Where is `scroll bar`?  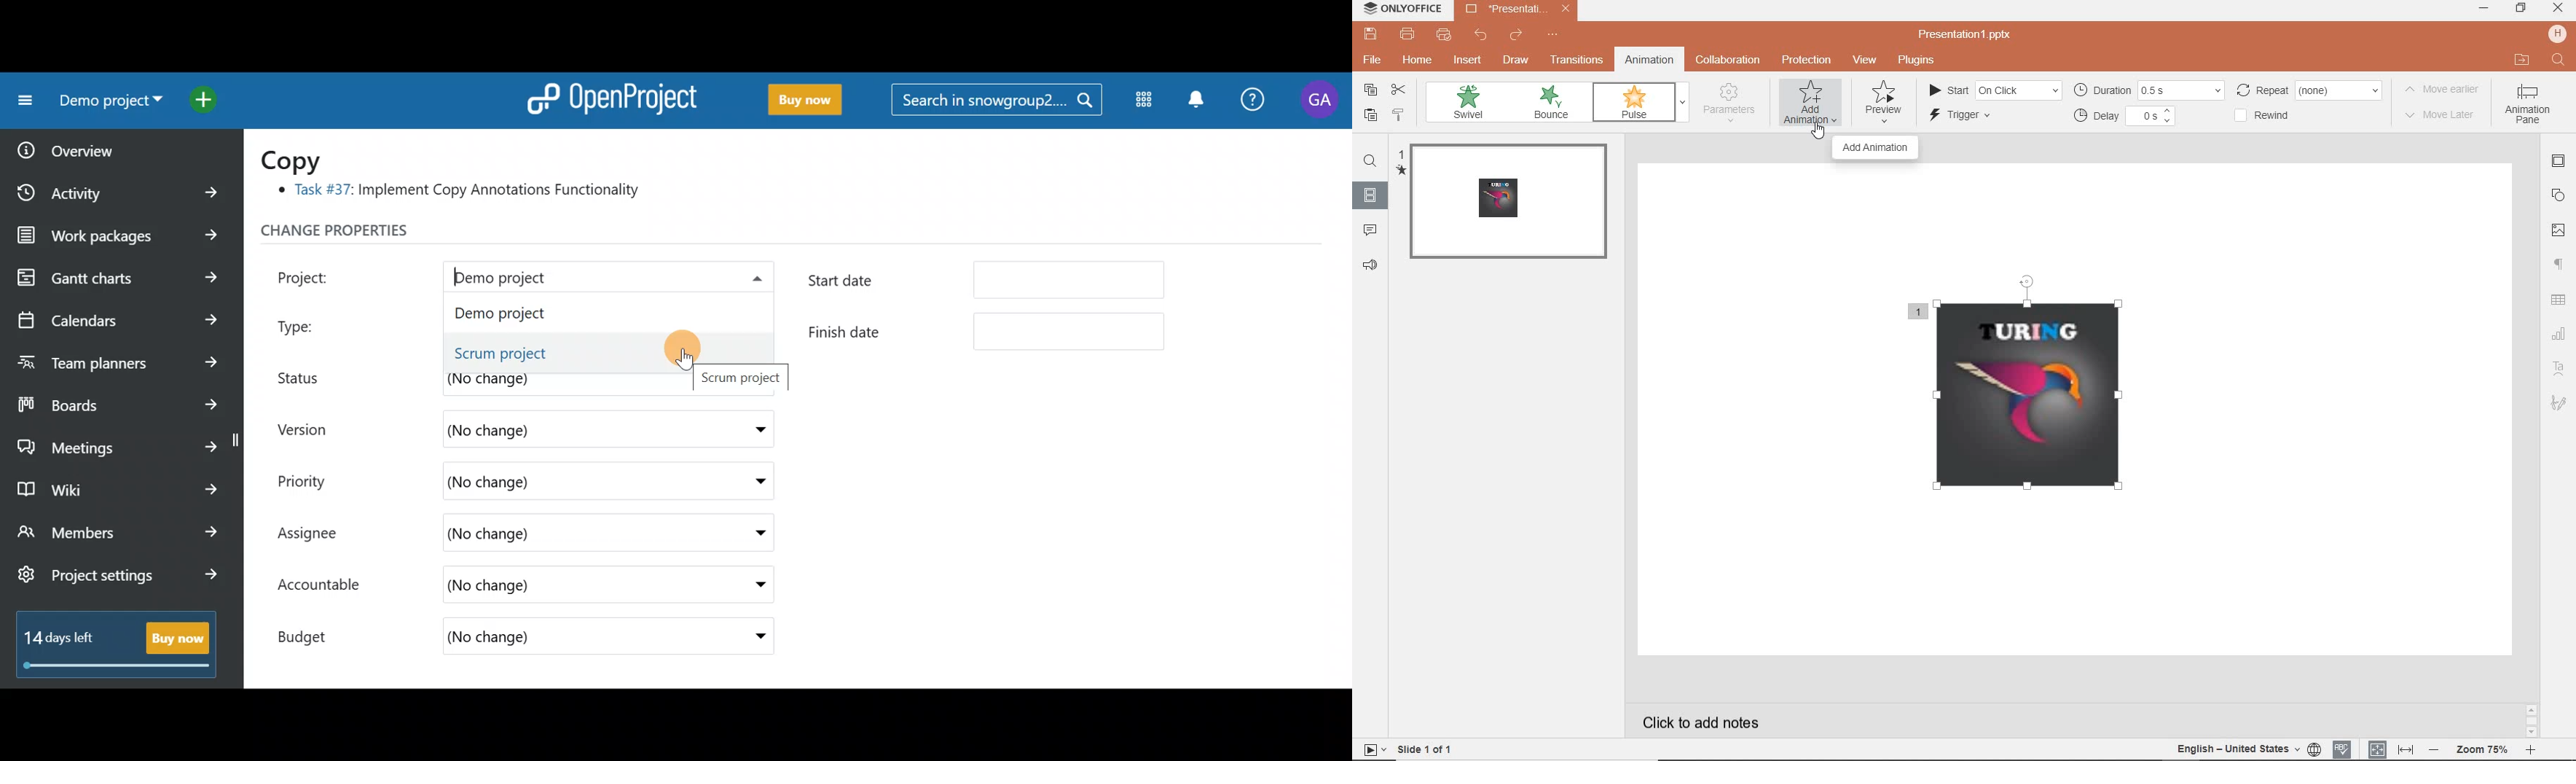 scroll bar is located at coordinates (2532, 722).